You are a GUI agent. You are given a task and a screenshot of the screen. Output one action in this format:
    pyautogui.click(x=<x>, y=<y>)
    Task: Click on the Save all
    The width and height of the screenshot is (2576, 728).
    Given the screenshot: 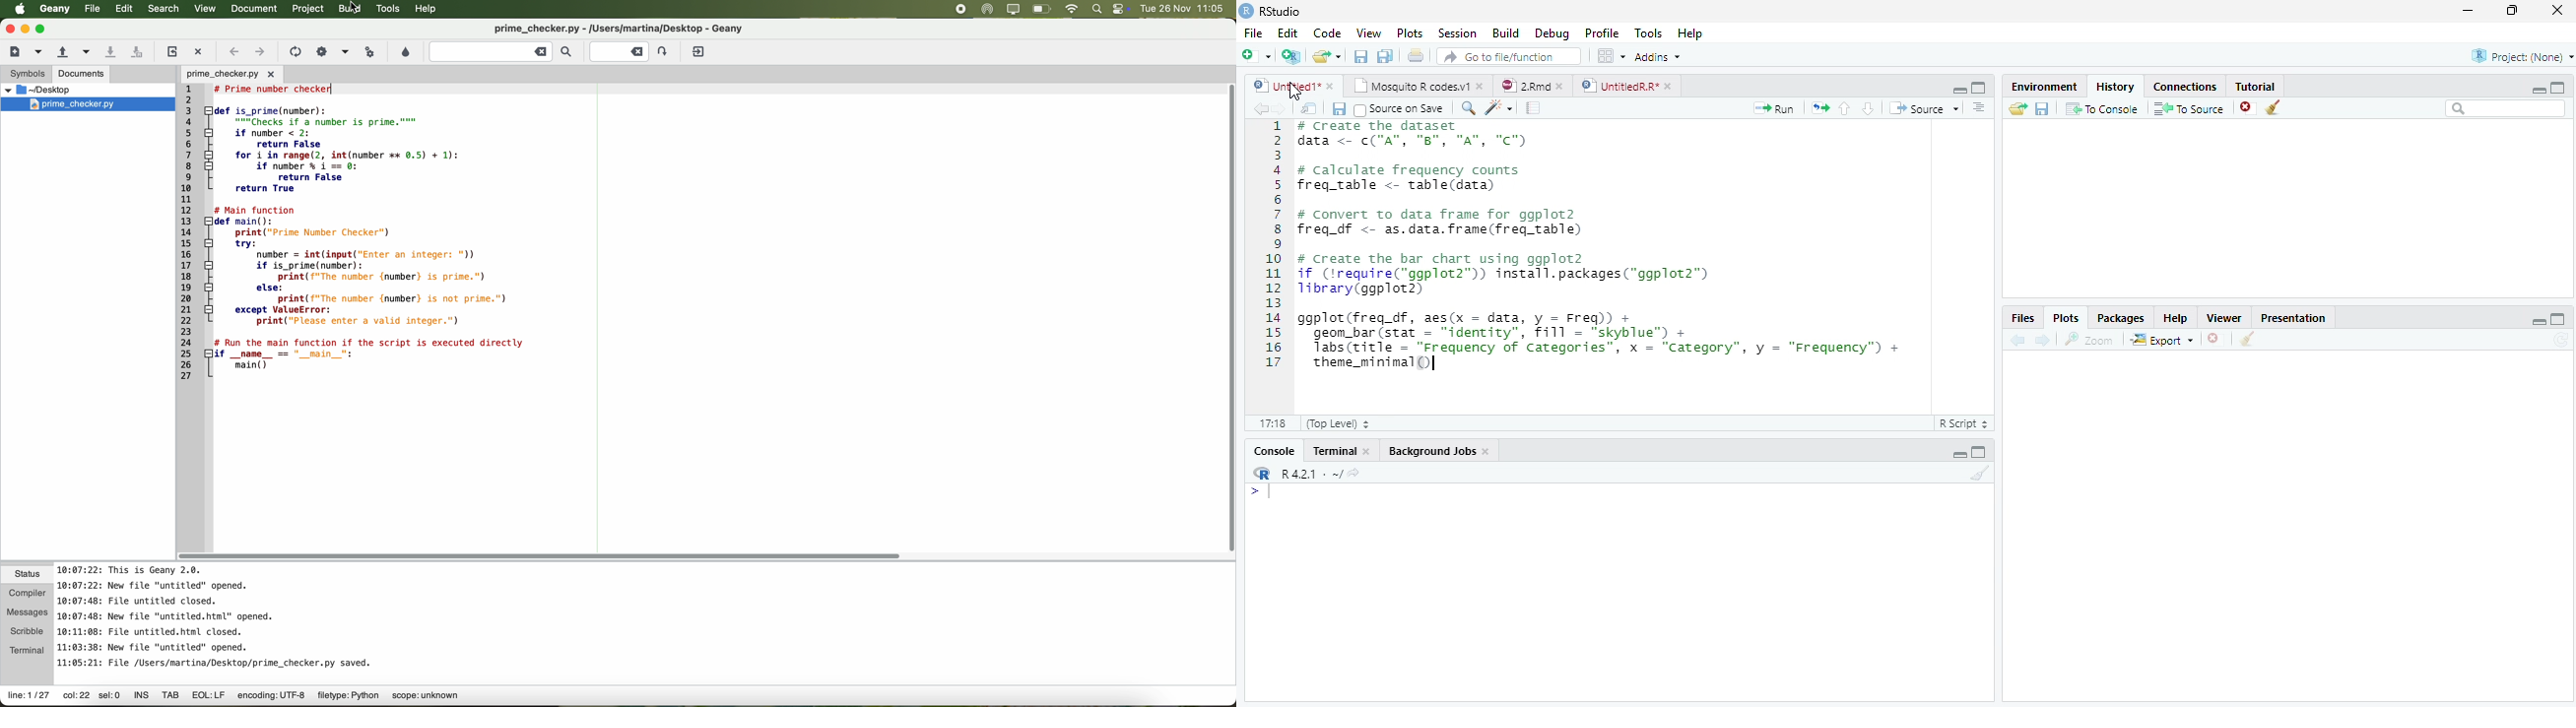 What is the action you would take?
    pyautogui.click(x=1387, y=57)
    